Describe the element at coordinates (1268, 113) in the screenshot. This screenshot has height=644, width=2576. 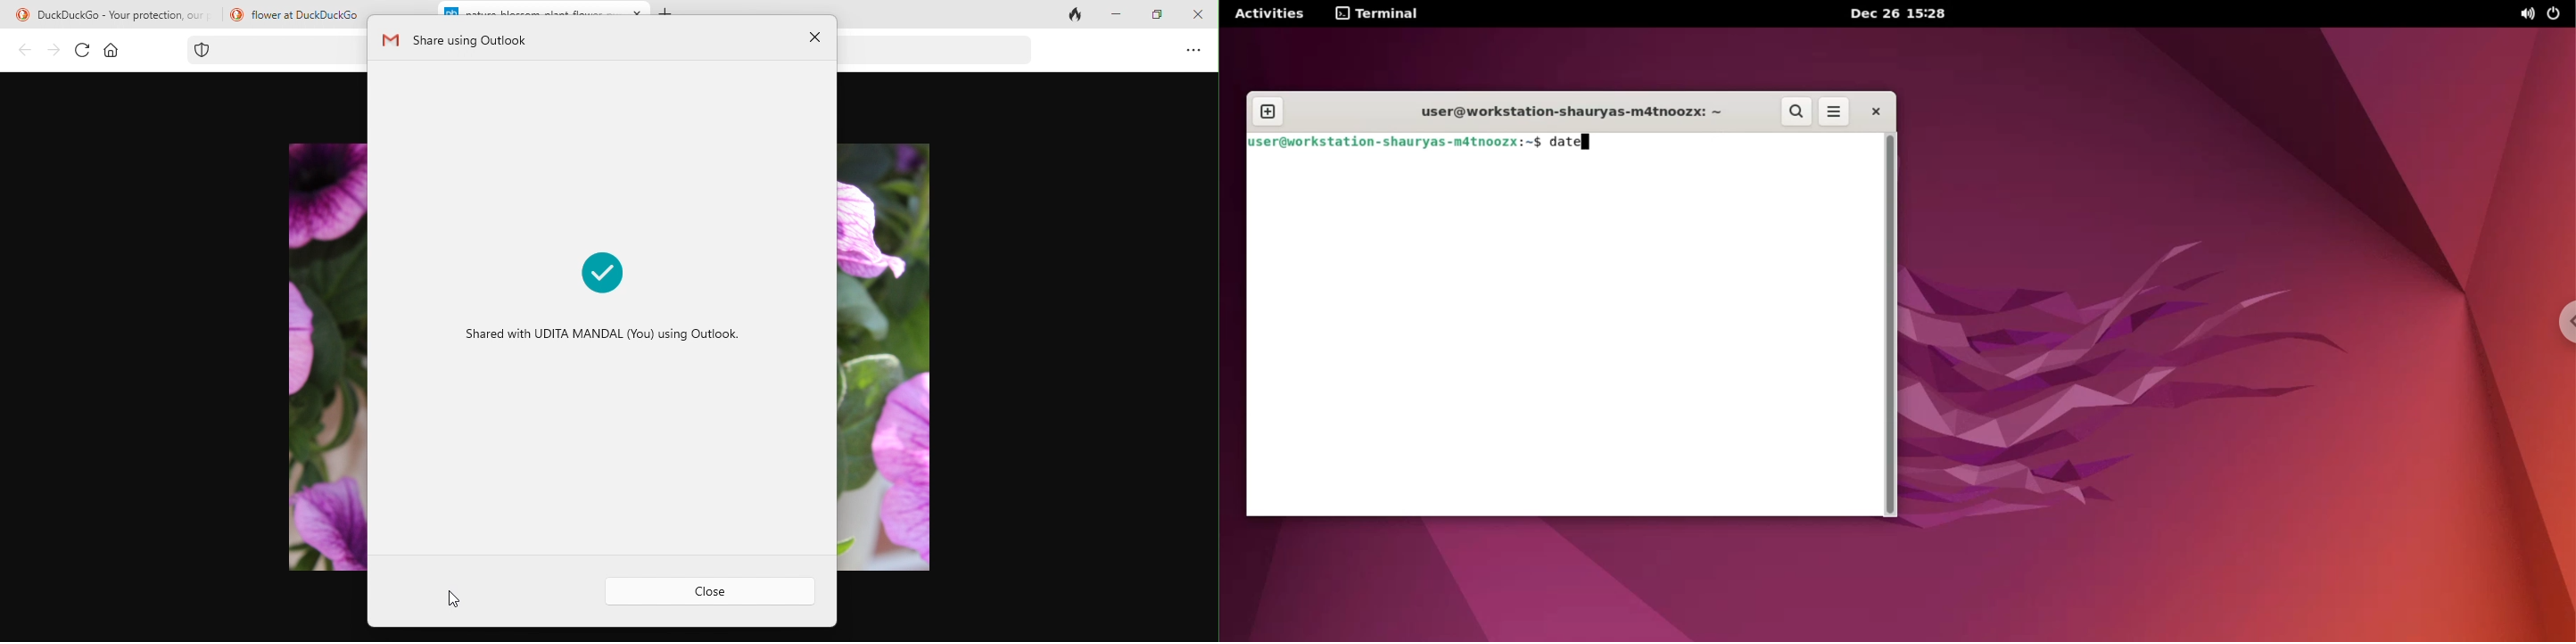
I see `new terminal tab` at that location.